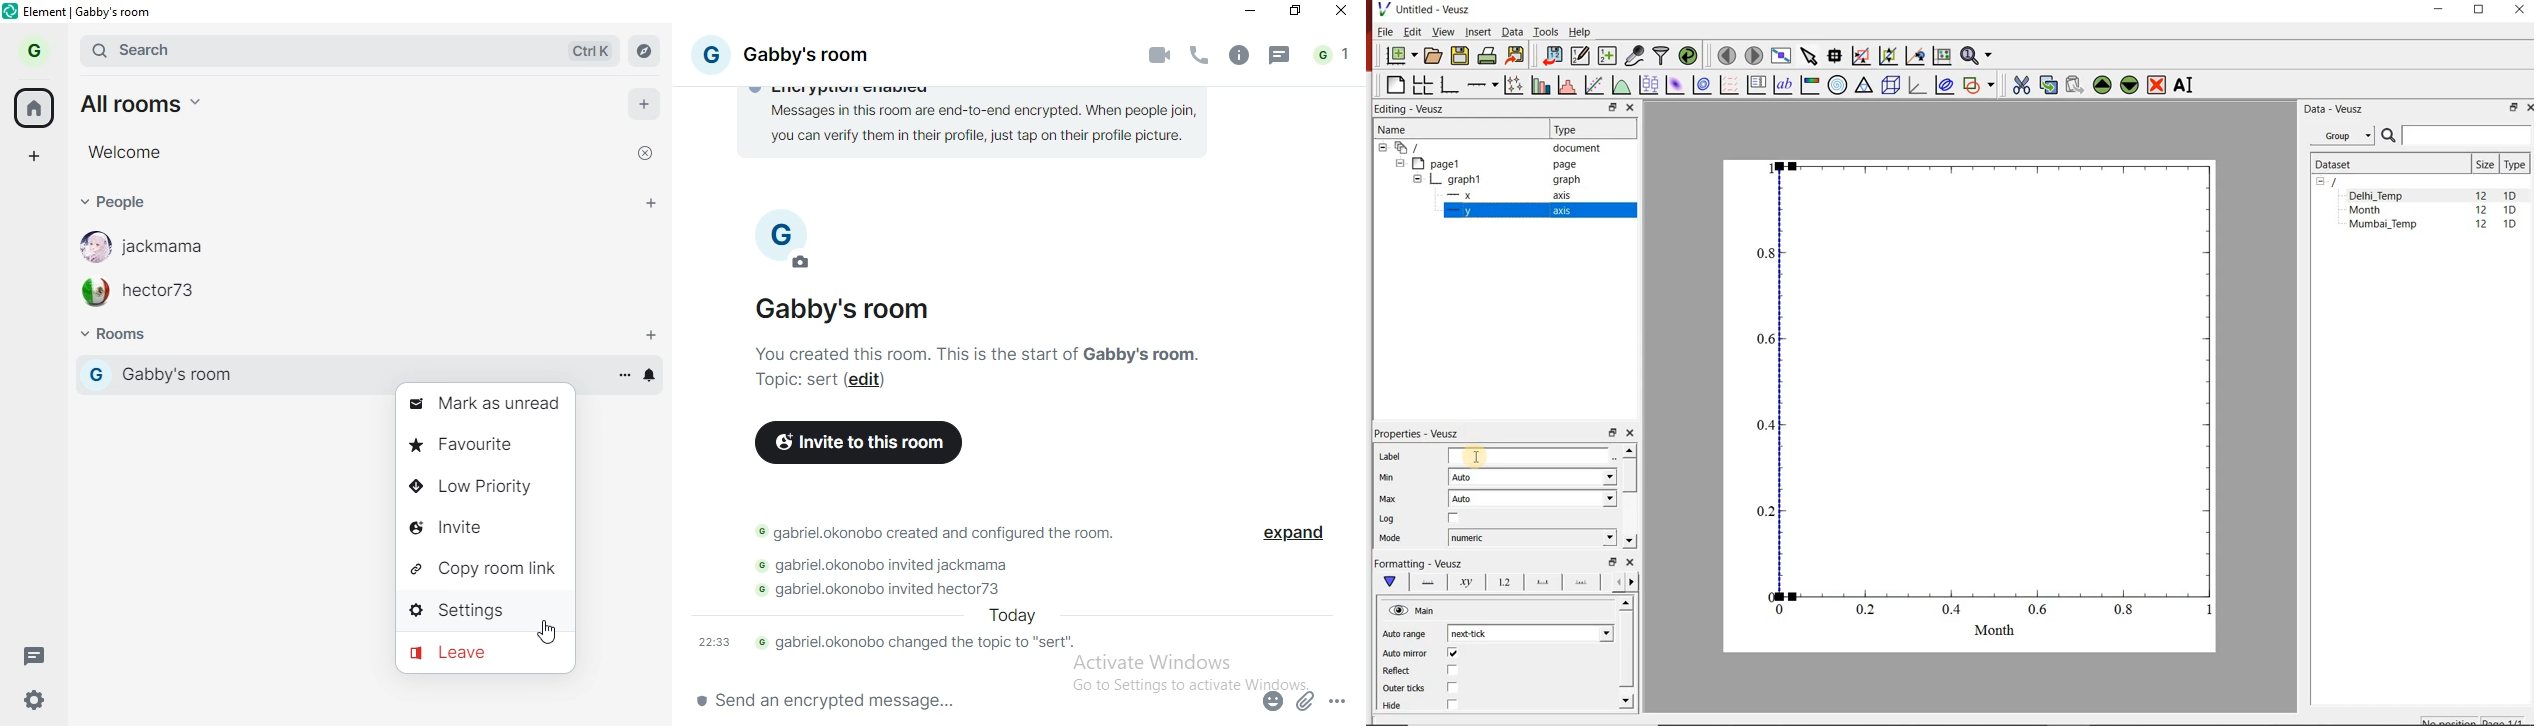  What do you see at coordinates (1551, 56) in the screenshot?
I see `import data into Veusz` at bounding box center [1551, 56].